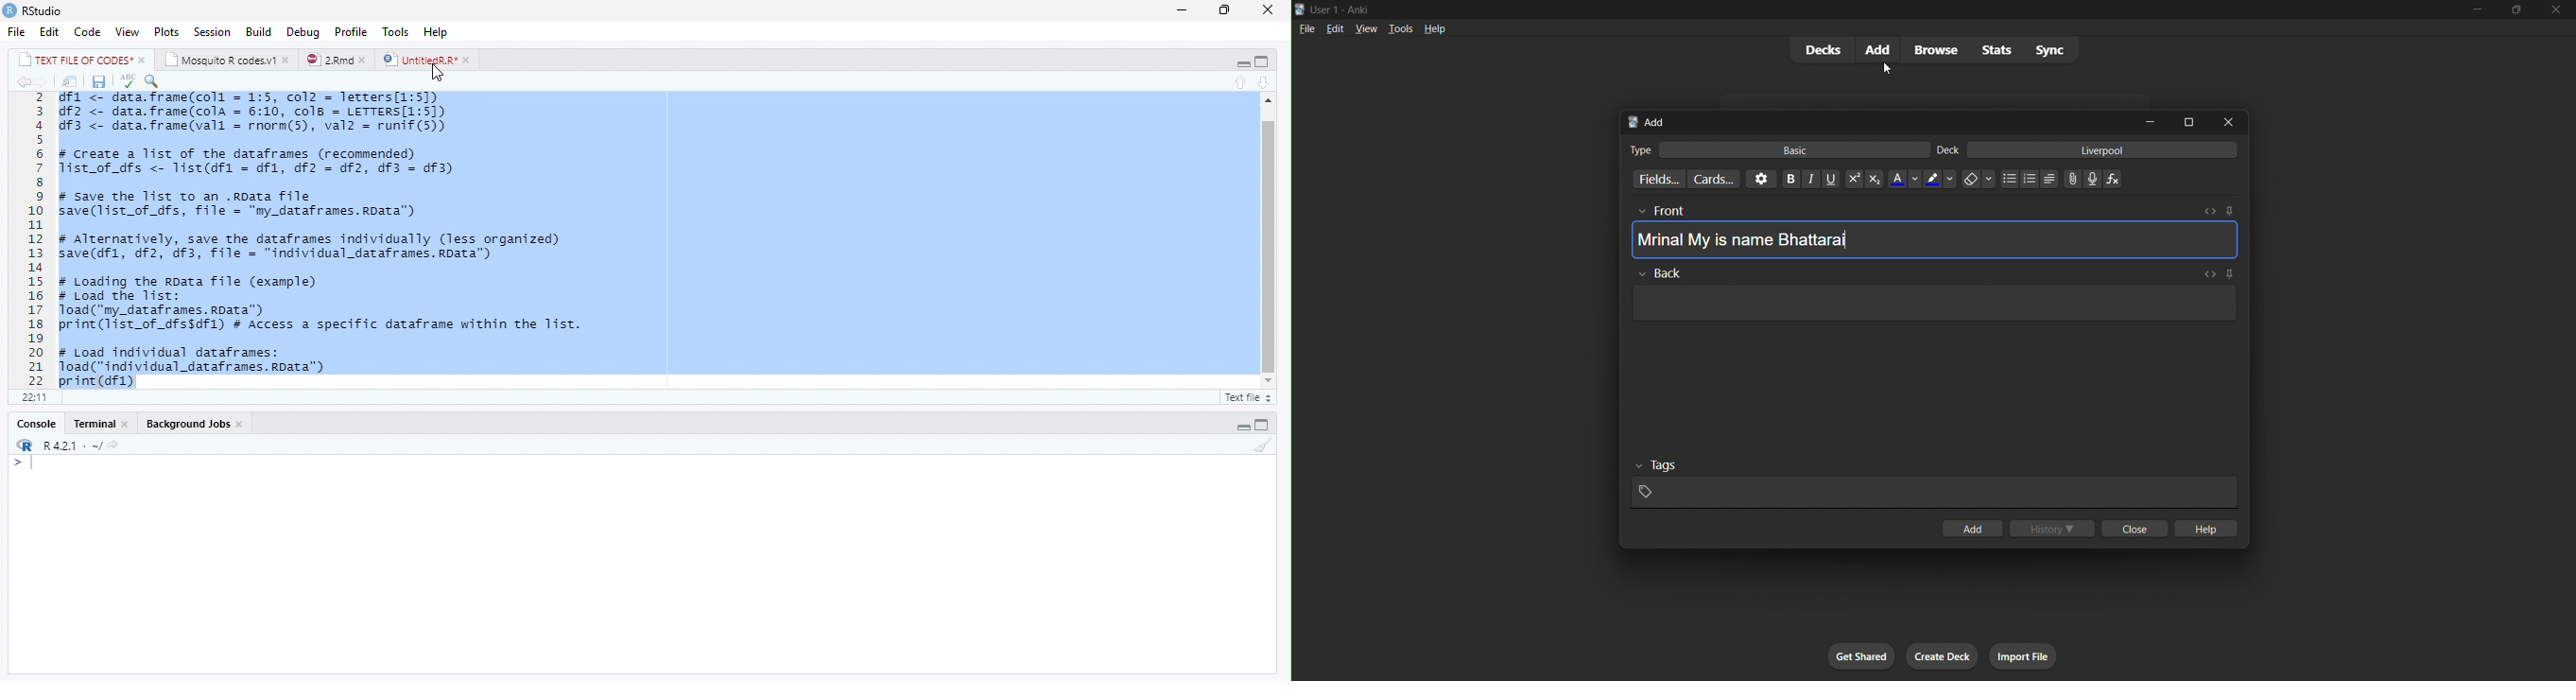 The image size is (2576, 700). I want to click on Save, so click(99, 82).